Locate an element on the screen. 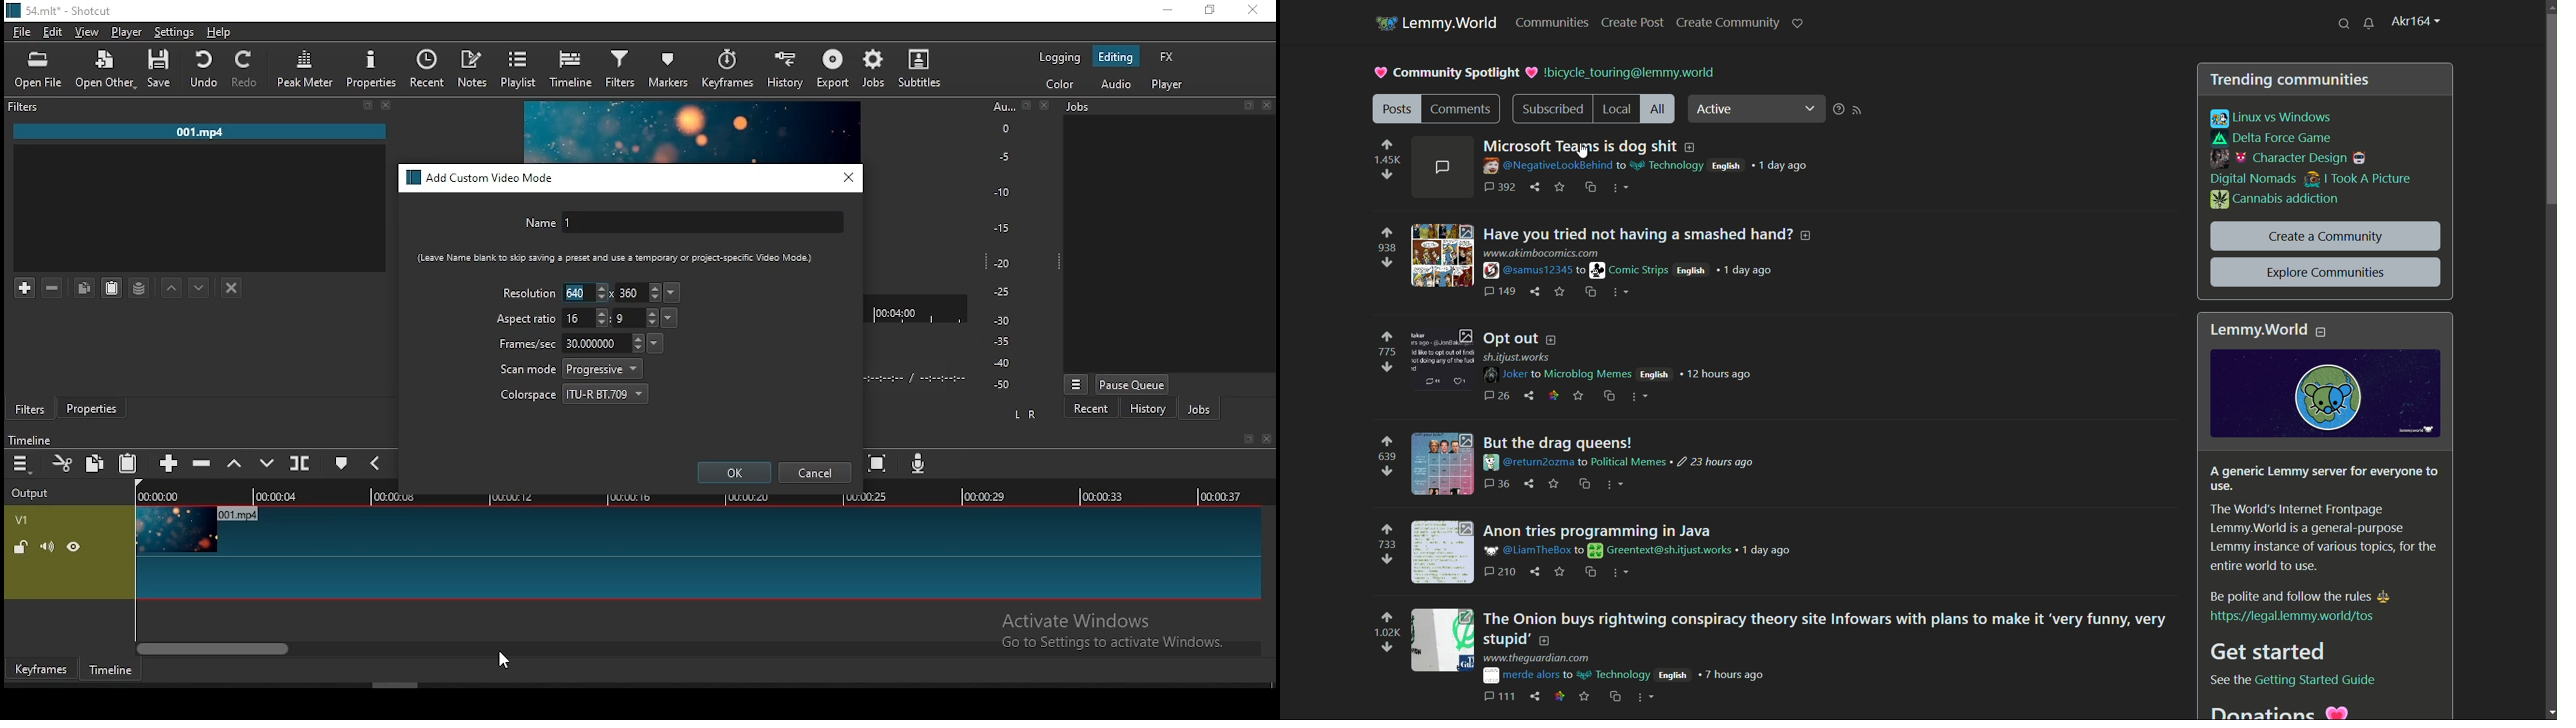 The height and width of the screenshot is (728, 2576). remove selected filters is located at coordinates (53, 288).